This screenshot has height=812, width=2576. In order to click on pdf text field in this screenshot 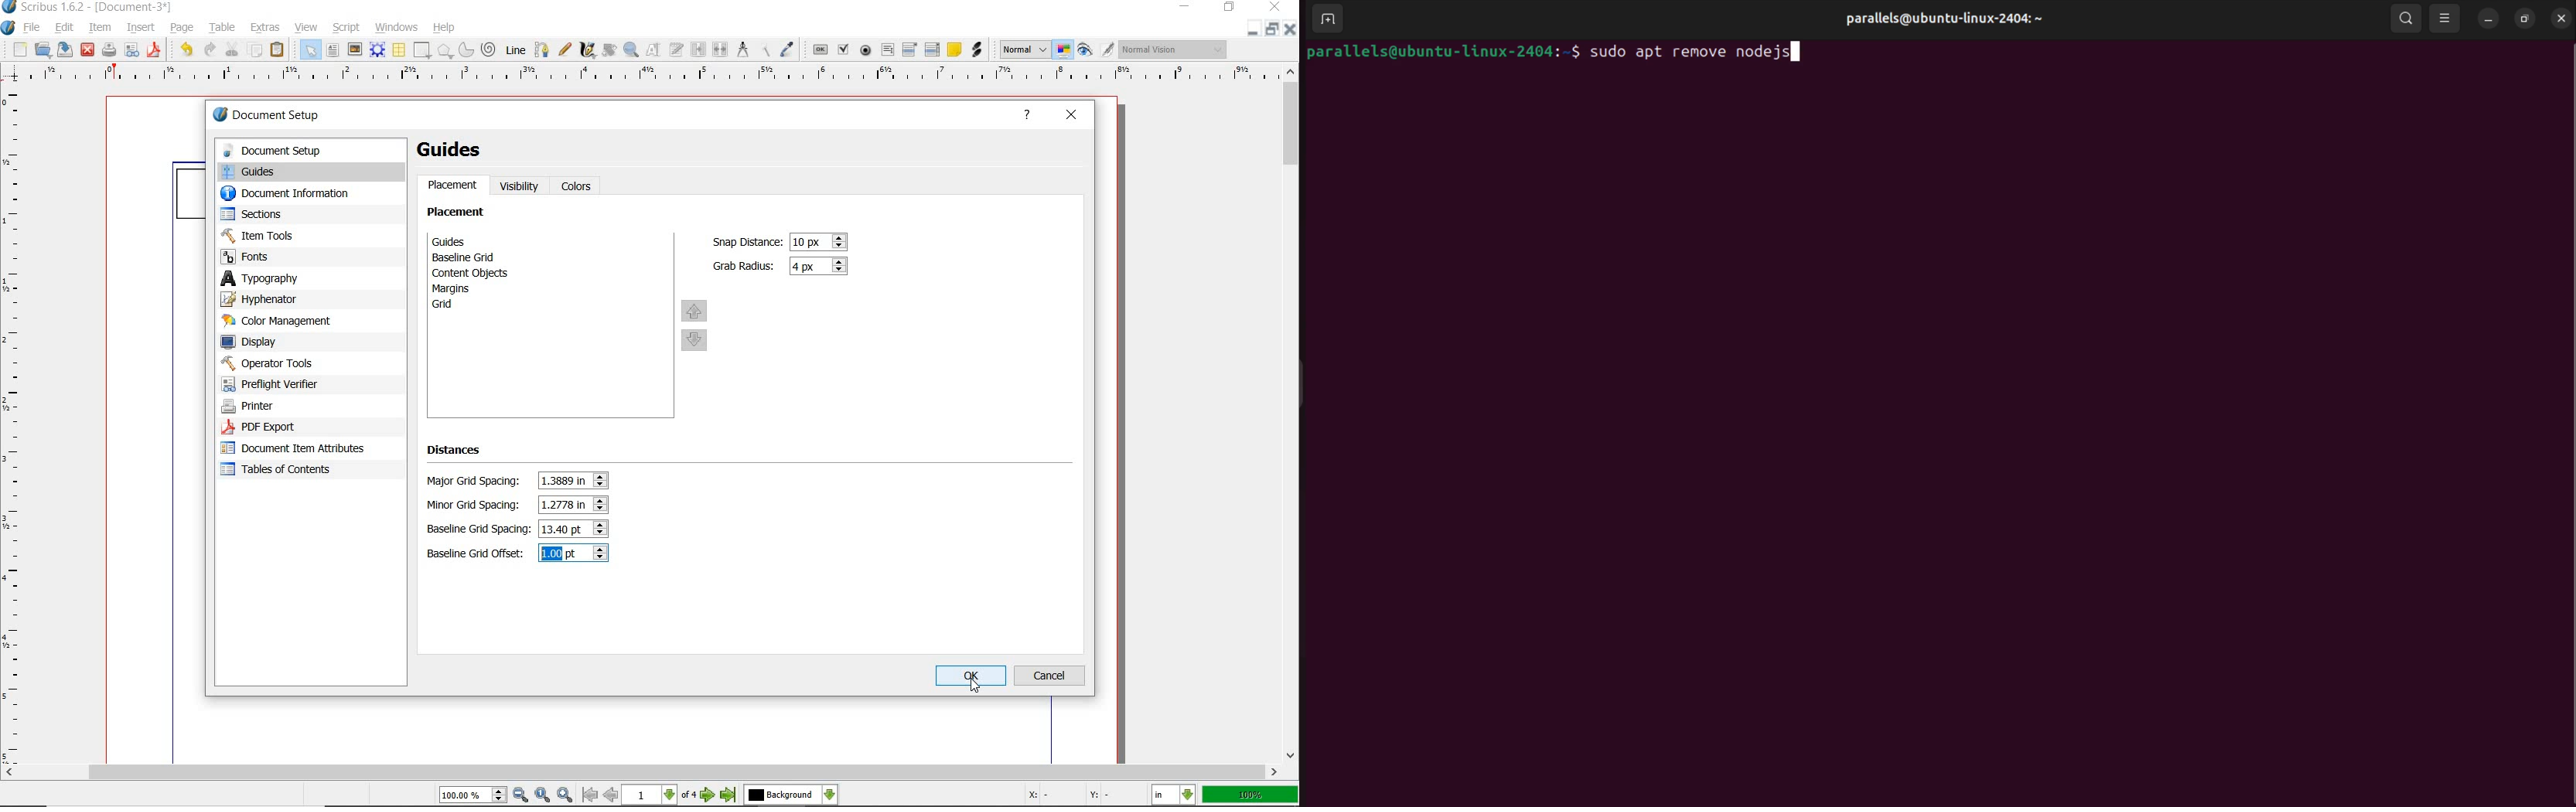, I will do `click(888, 49)`.